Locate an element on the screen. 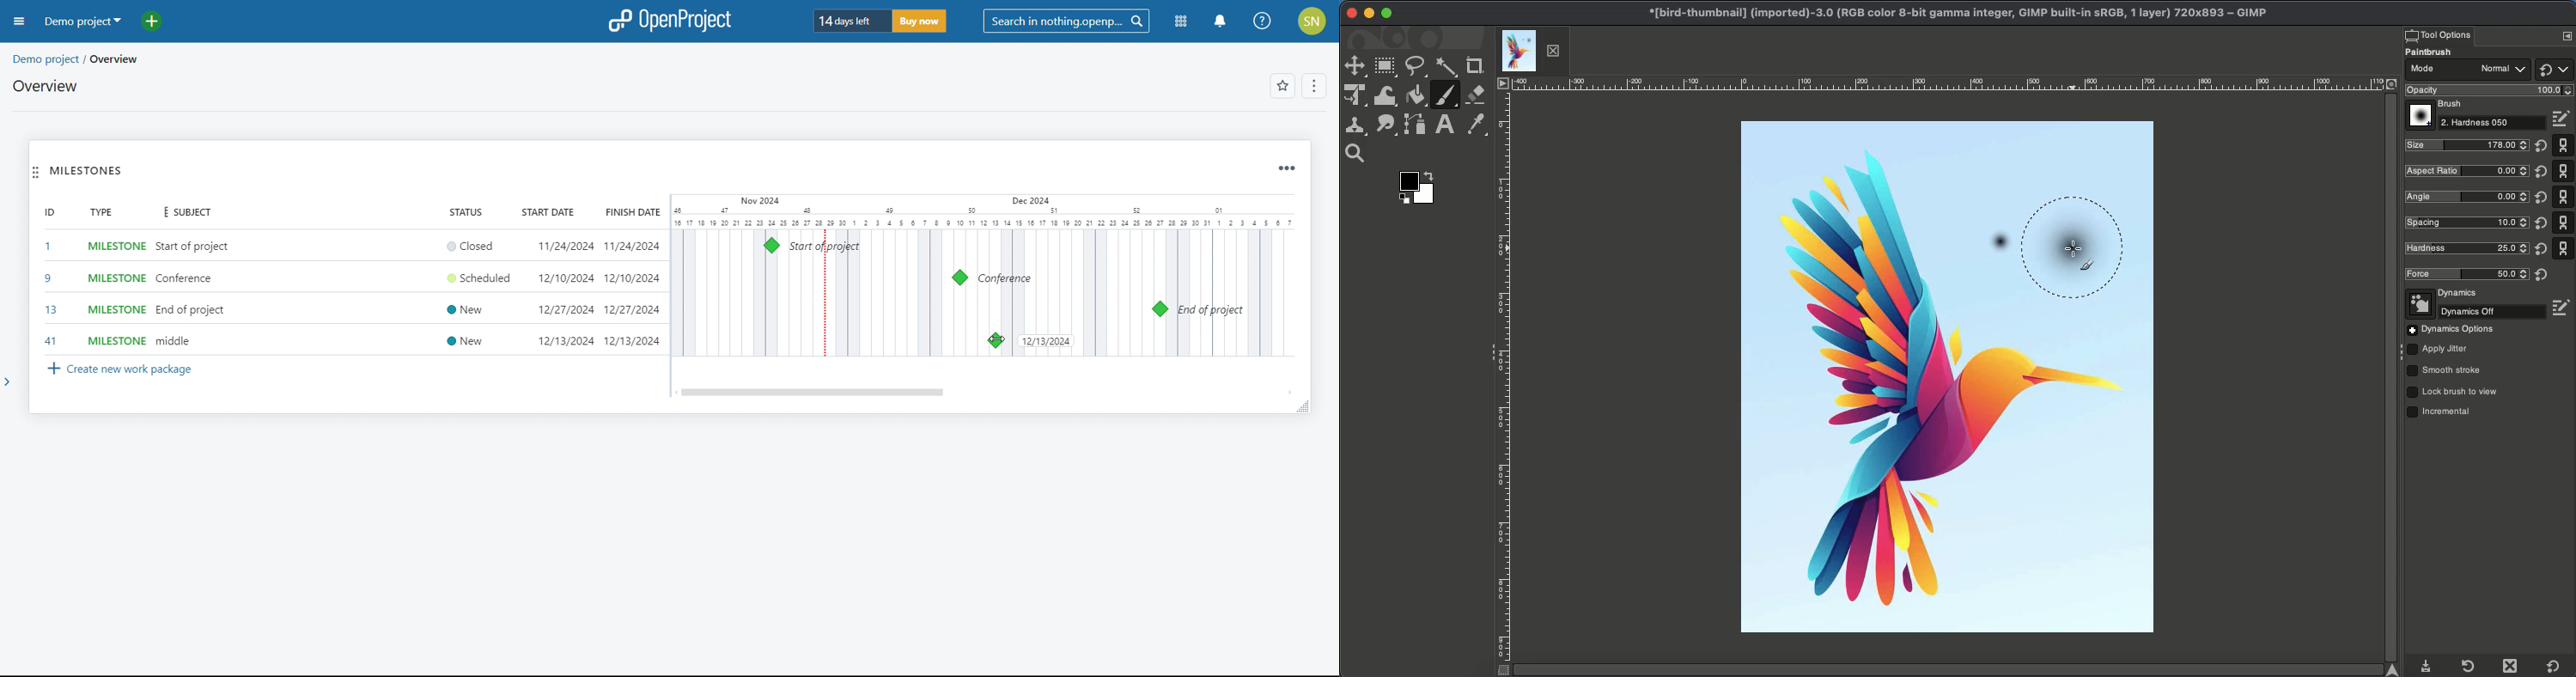  New size is located at coordinates (2468, 146).